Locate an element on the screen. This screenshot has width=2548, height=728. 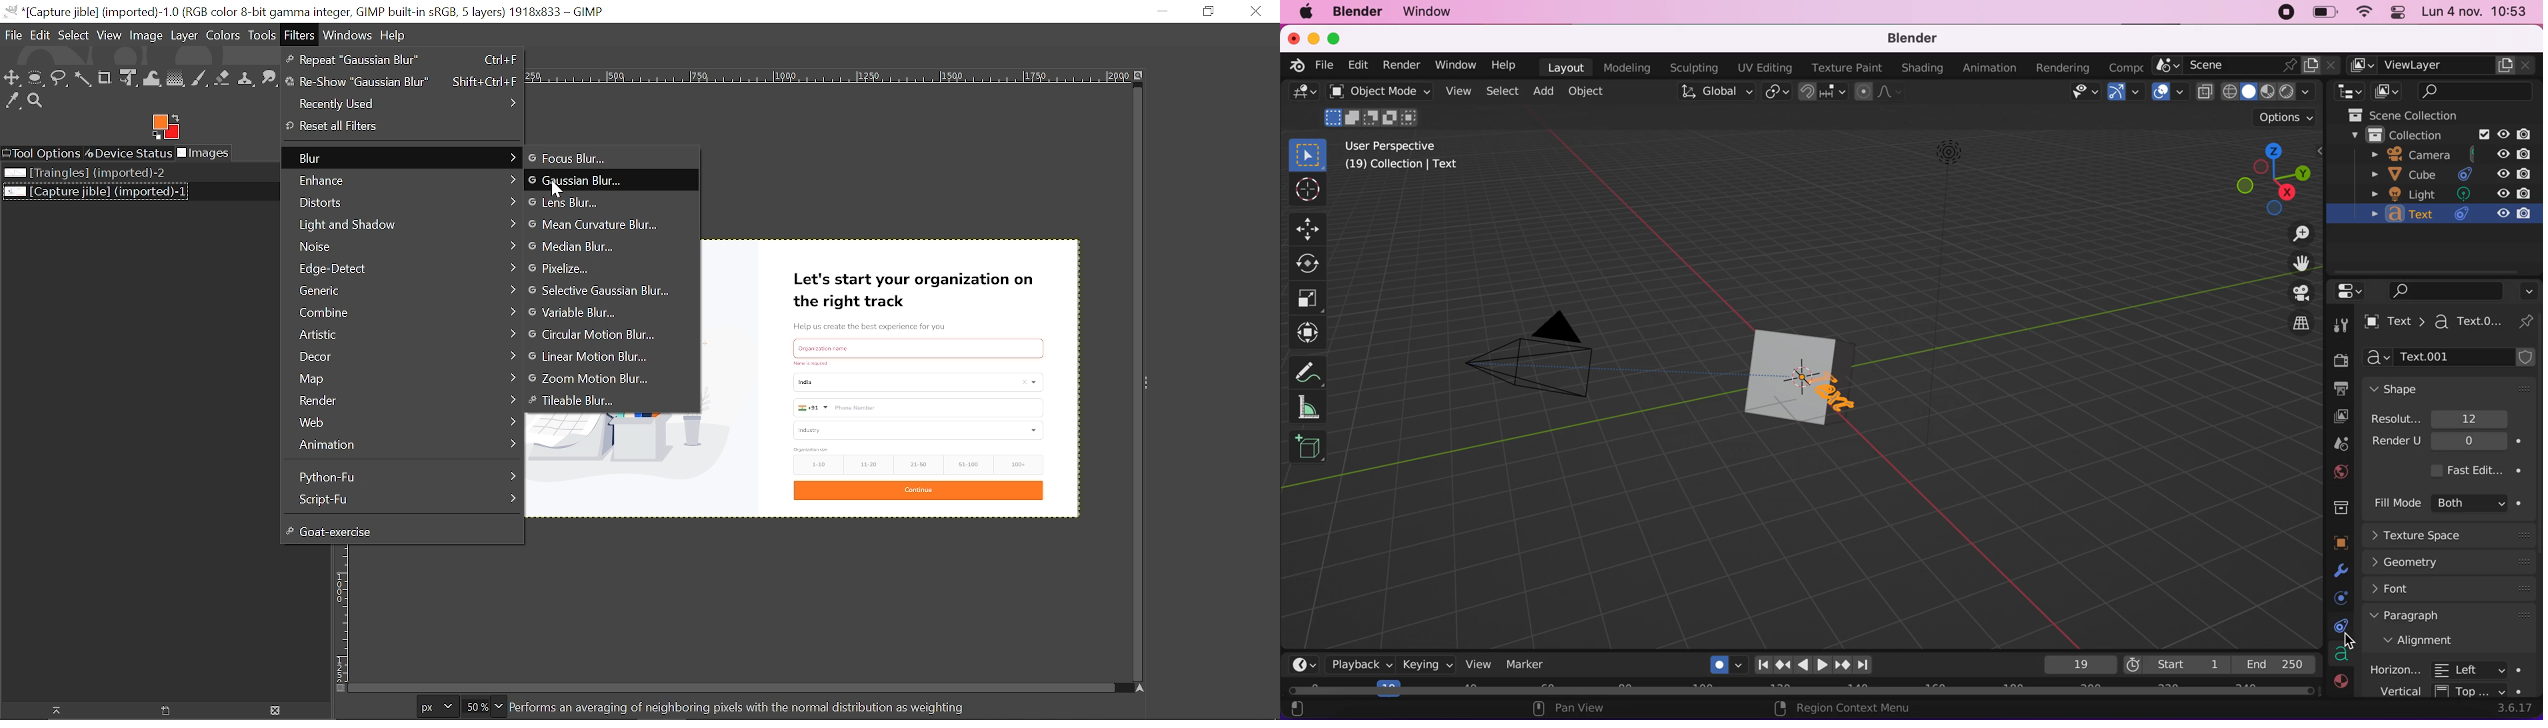
Zoon image when window size changes is located at coordinates (1139, 75).